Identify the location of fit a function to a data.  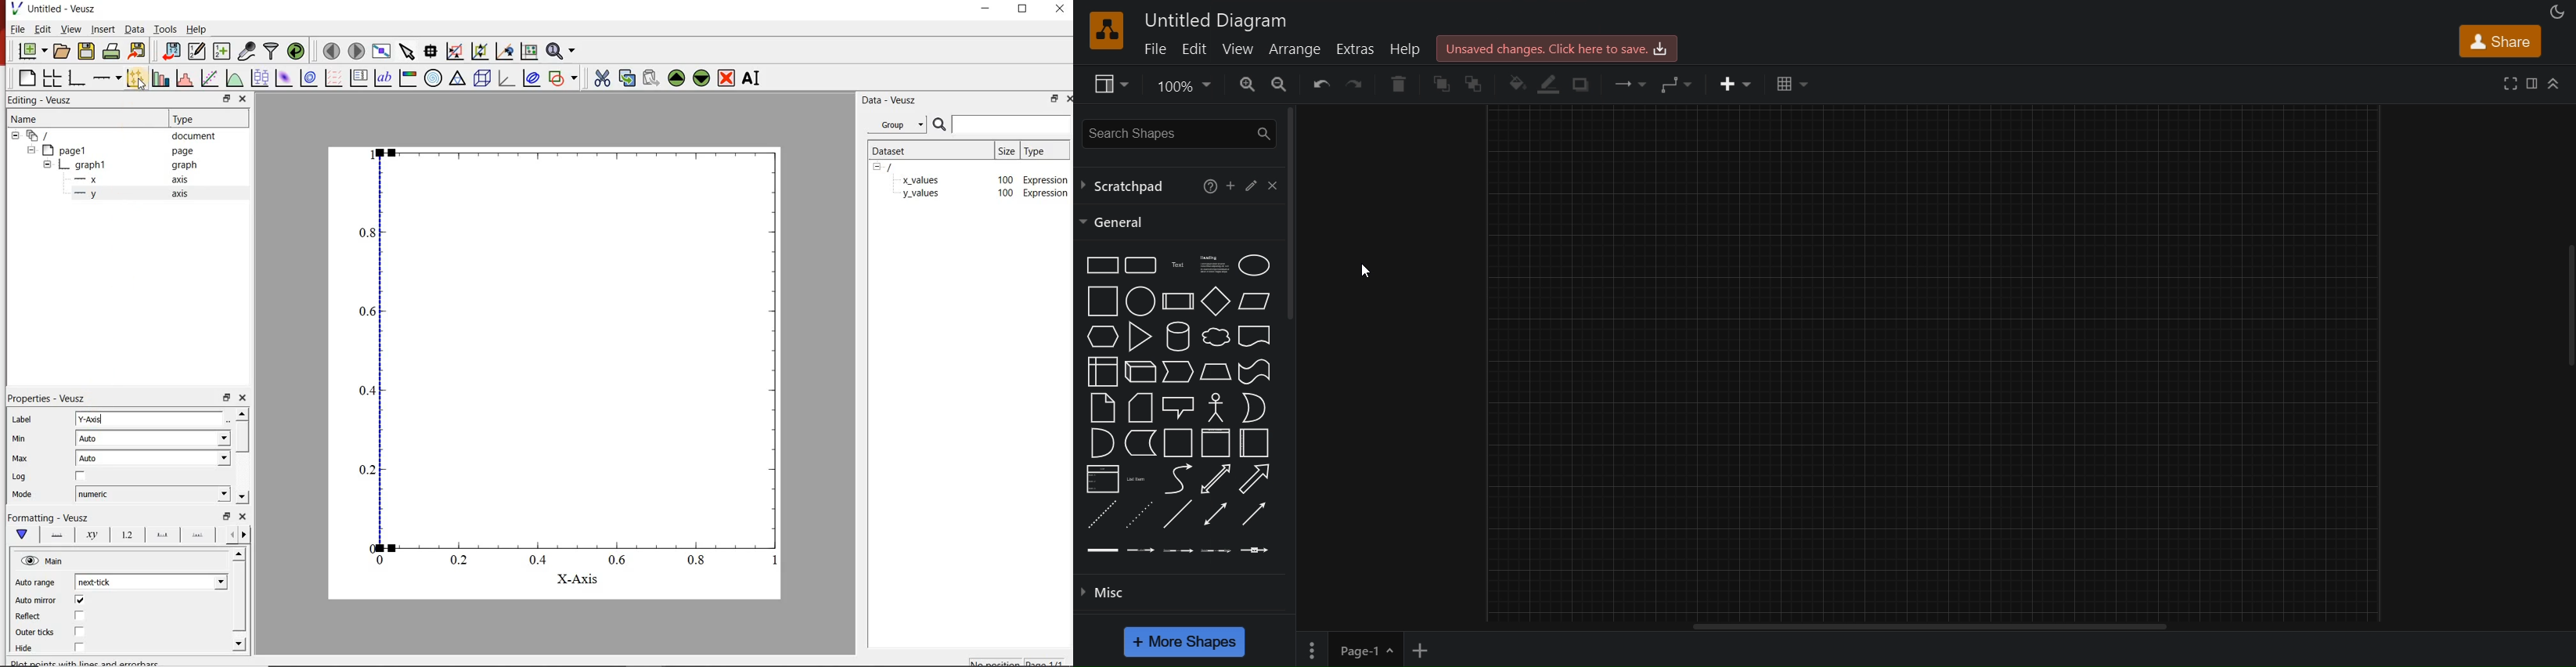
(210, 77).